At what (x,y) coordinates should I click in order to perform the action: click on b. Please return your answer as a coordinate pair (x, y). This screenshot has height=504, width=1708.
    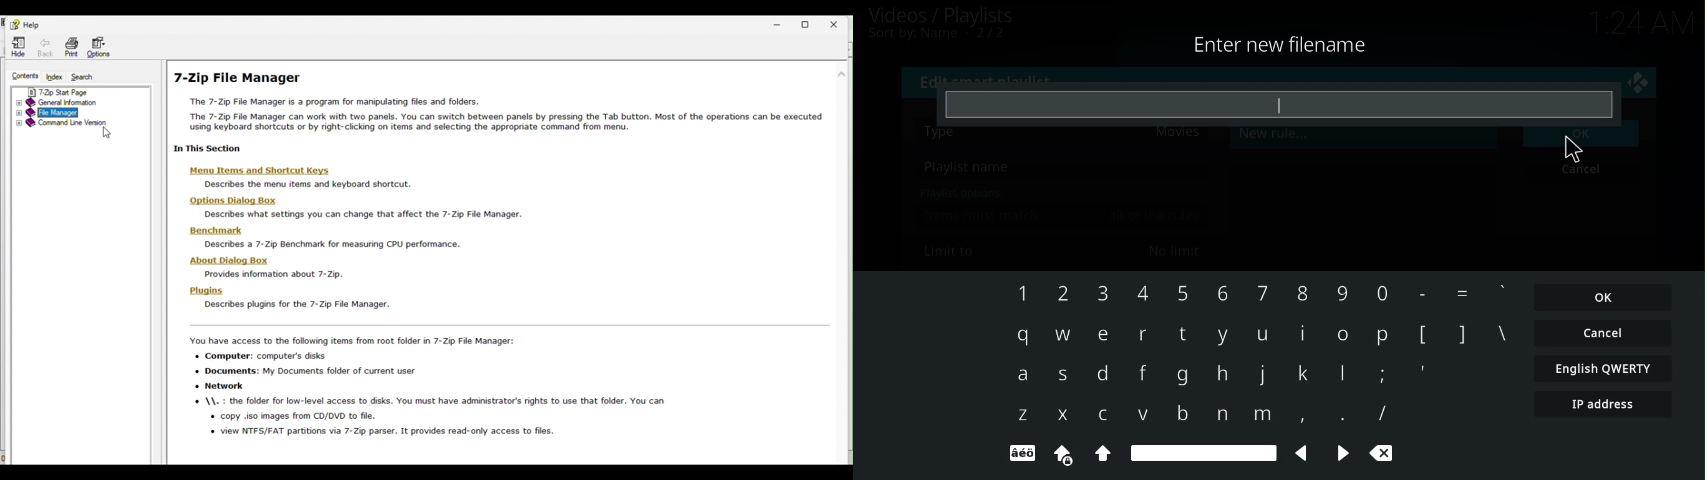
    Looking at the image, I should click on (1180, 414).